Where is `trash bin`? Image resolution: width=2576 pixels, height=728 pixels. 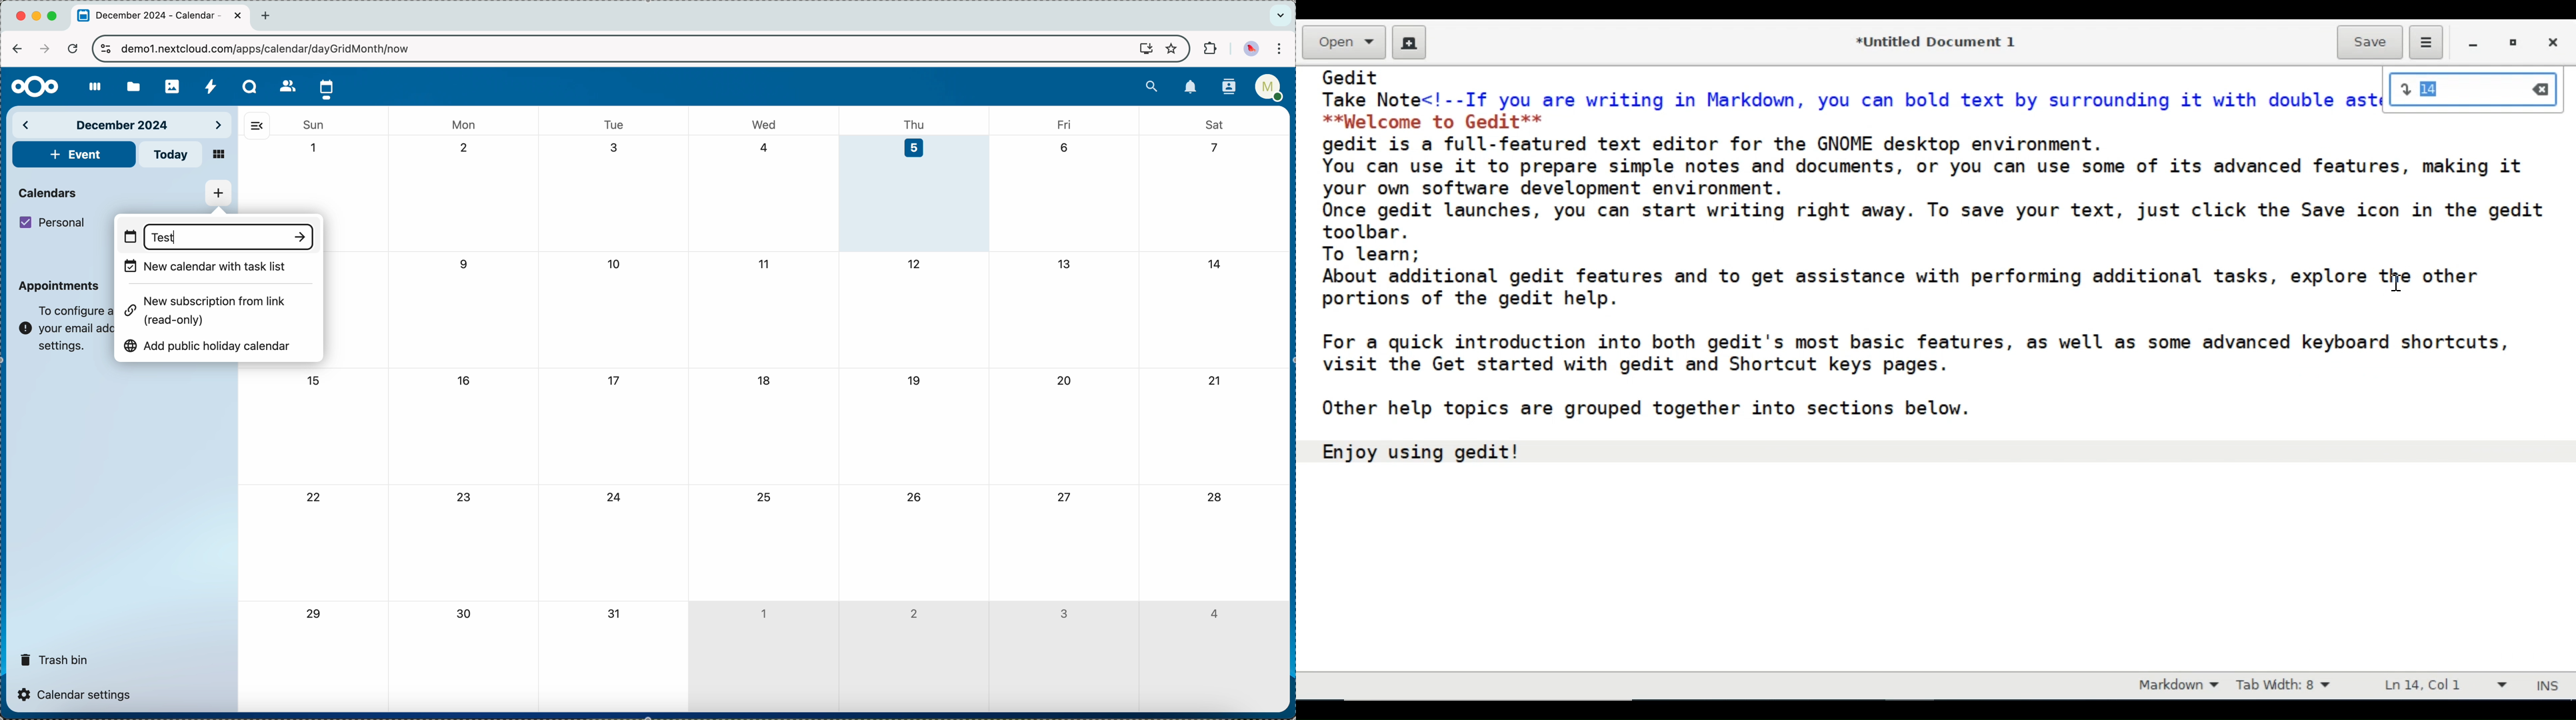
trash bin is located at coordinates (55, 656).